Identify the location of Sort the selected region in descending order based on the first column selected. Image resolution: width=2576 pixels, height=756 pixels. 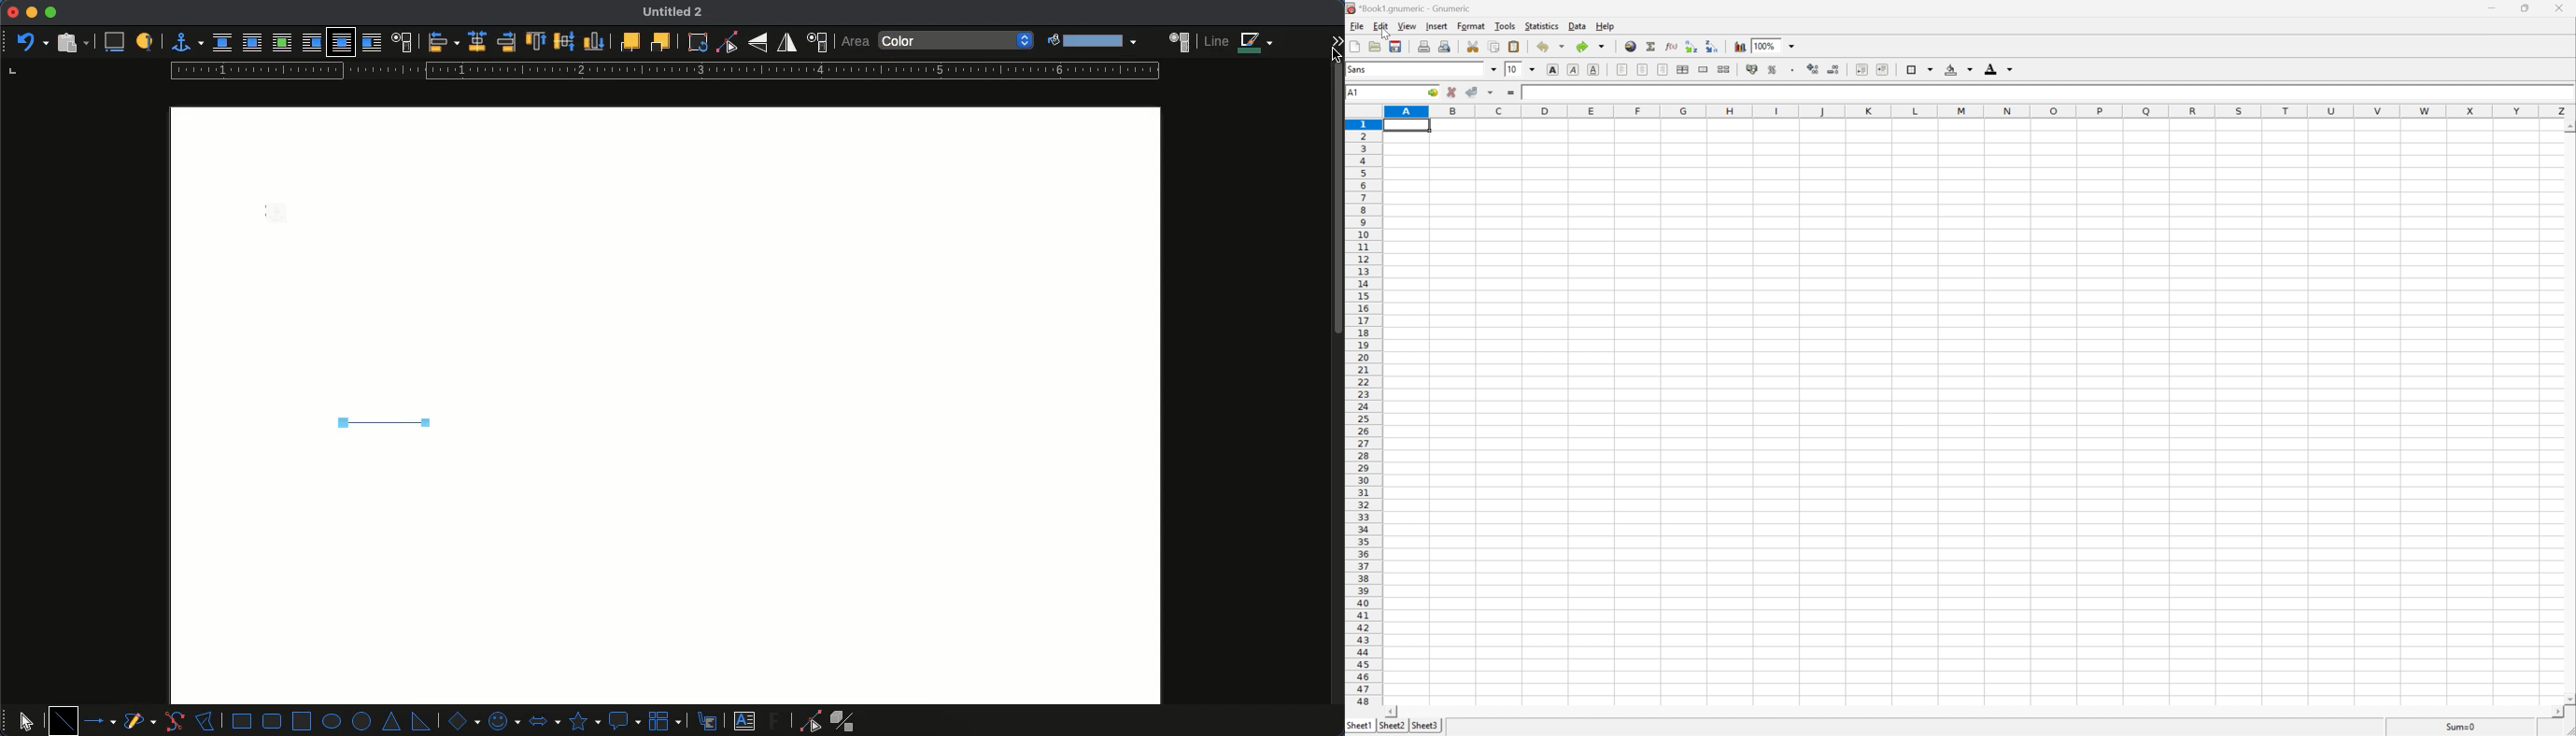
(1712, 46).